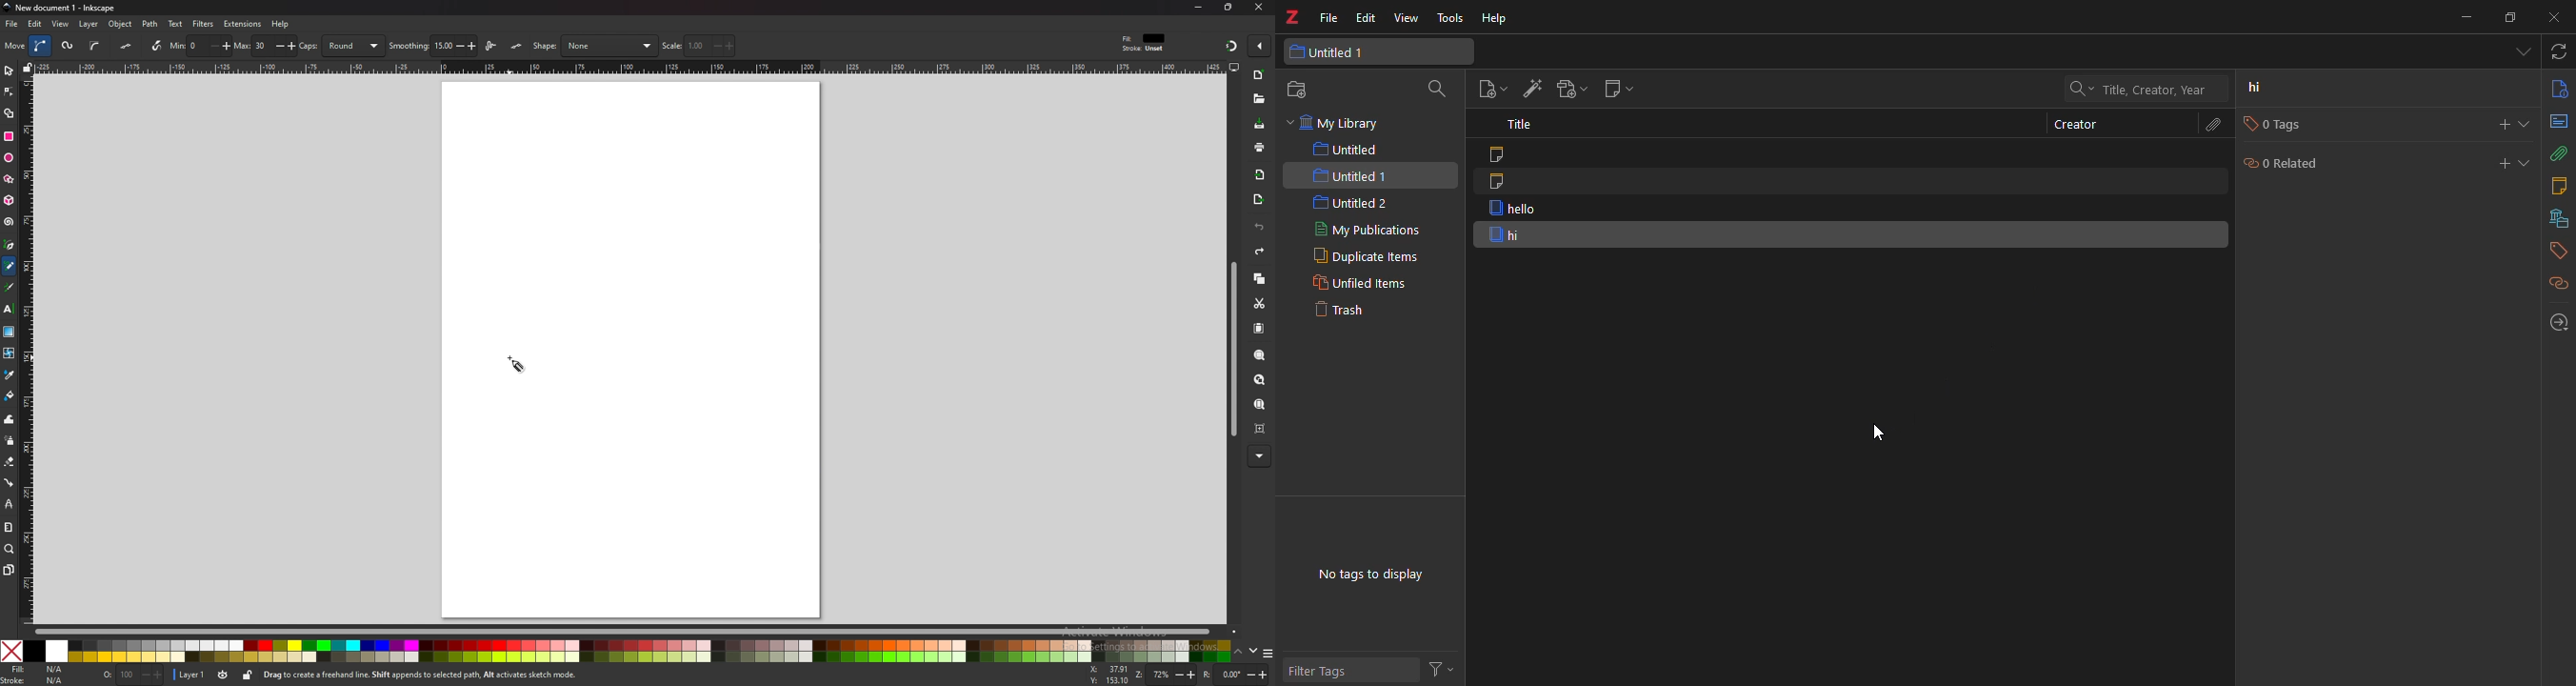 This screenshot has height=700, width=2576. Describe the element at coordinates (1260, 355) in the screenshot. I see `zoom selection` at that location.